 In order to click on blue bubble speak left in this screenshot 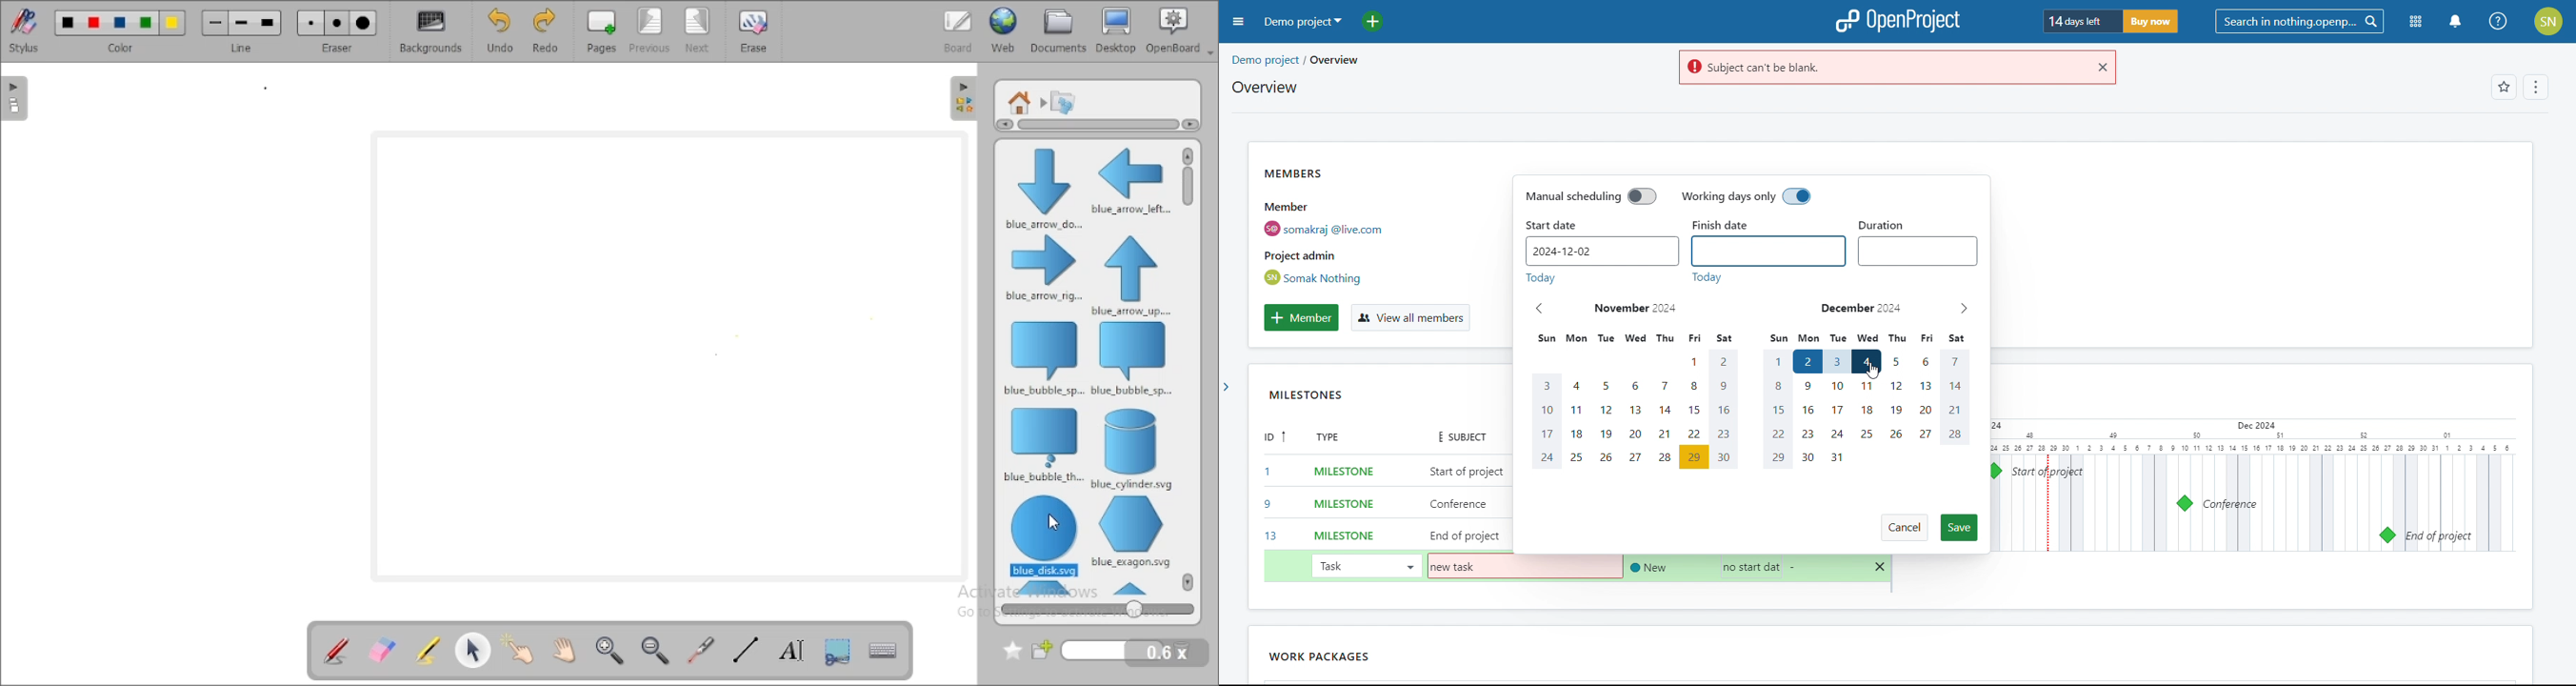, I will do `click(1133, 359)`.